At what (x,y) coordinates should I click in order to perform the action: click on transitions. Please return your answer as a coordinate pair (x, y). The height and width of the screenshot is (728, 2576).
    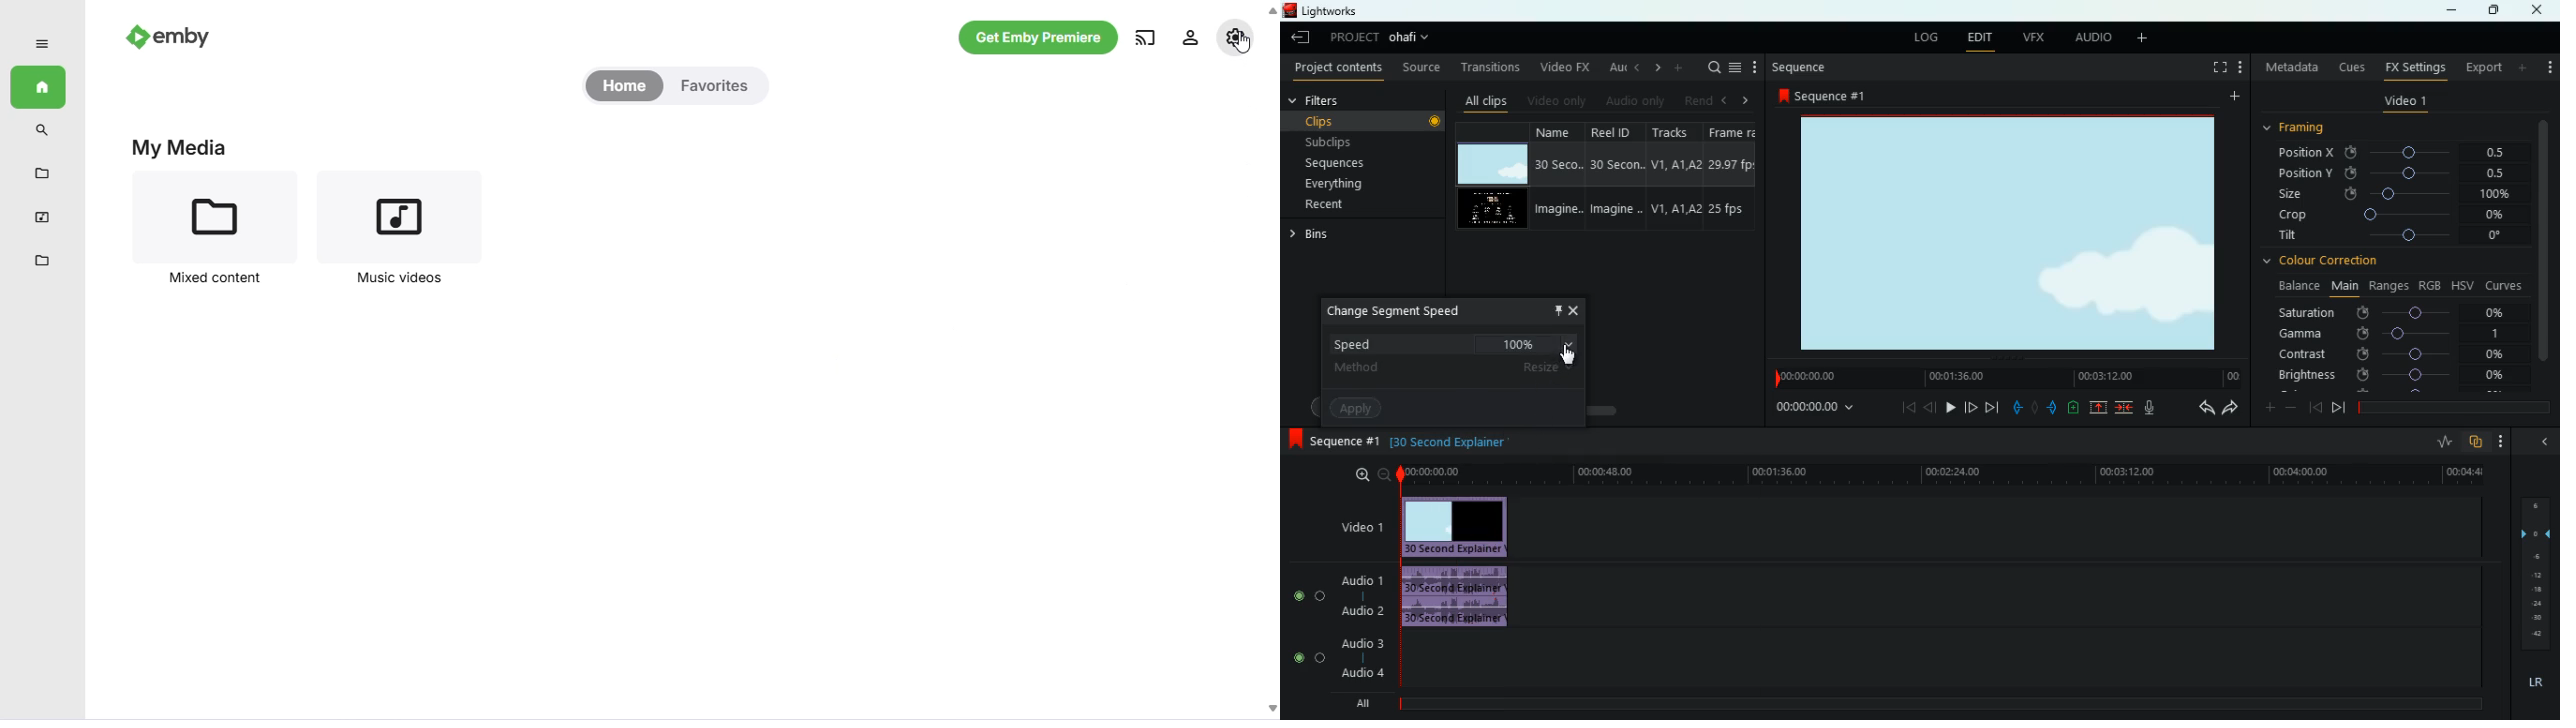
    Looking at the image, I should click on (1486, 67).